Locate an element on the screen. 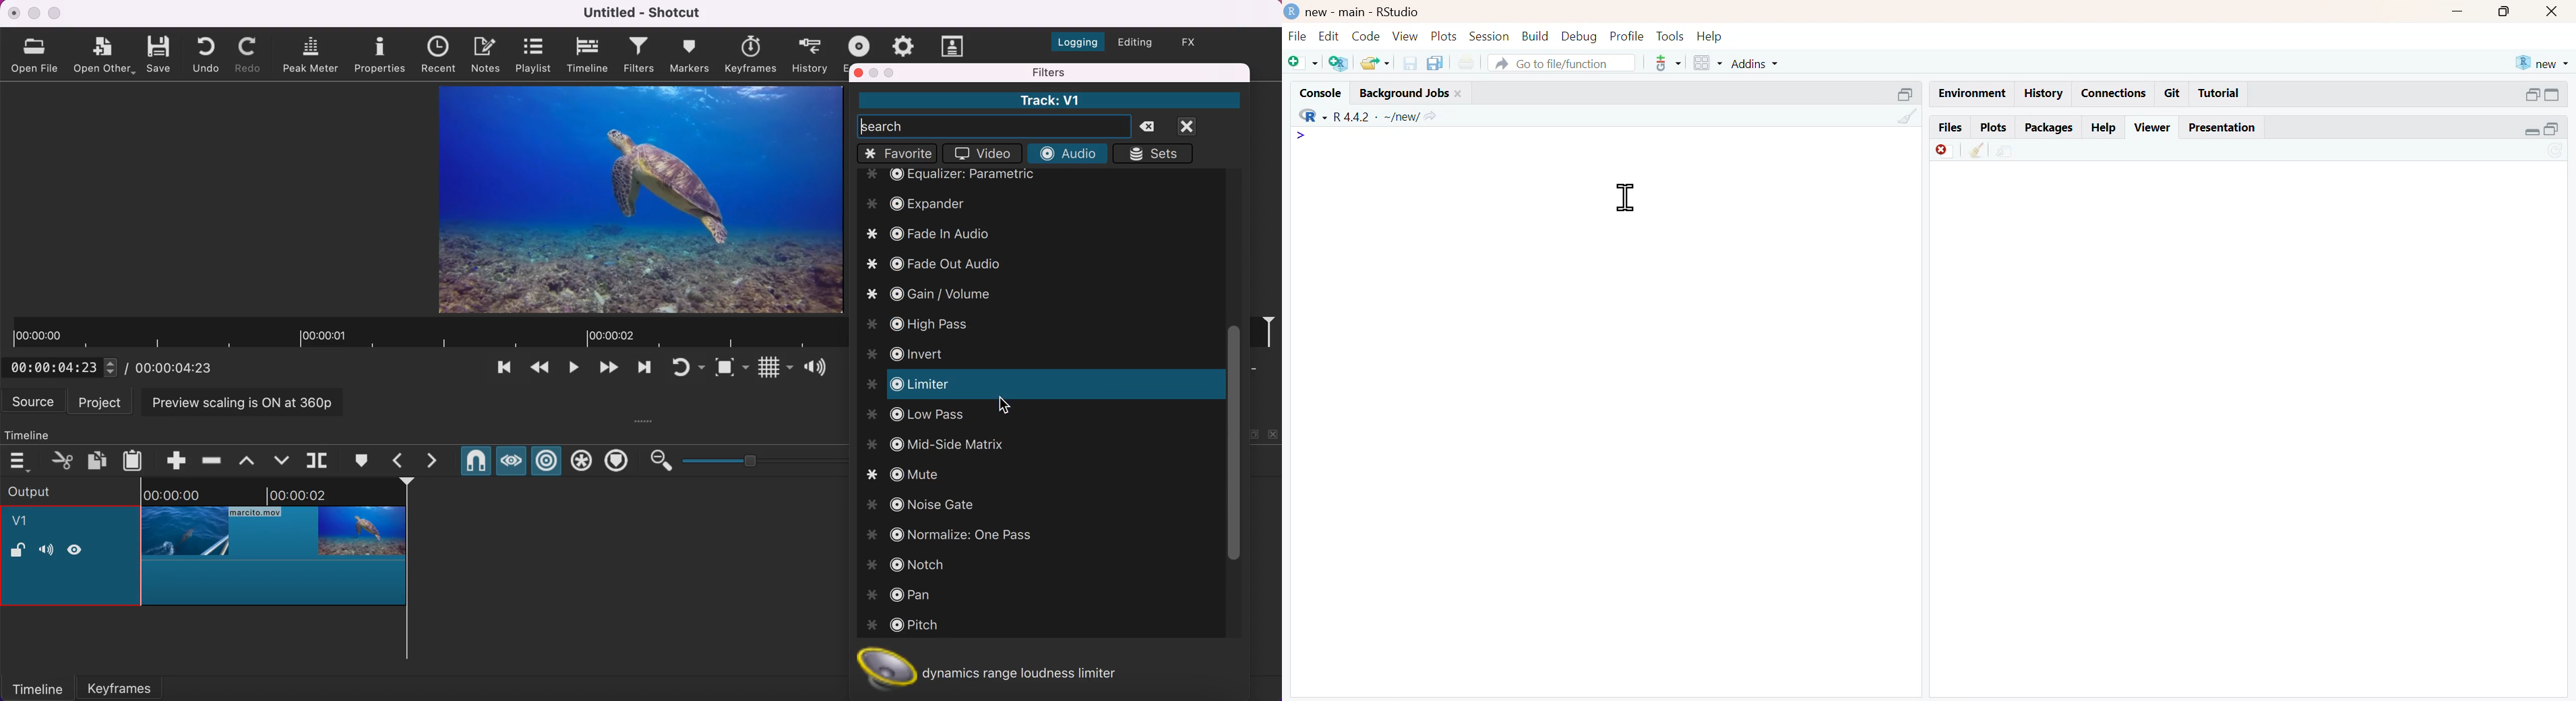 The image size is (2576, 728). zoom graduation is located at coordinates (763, 459).